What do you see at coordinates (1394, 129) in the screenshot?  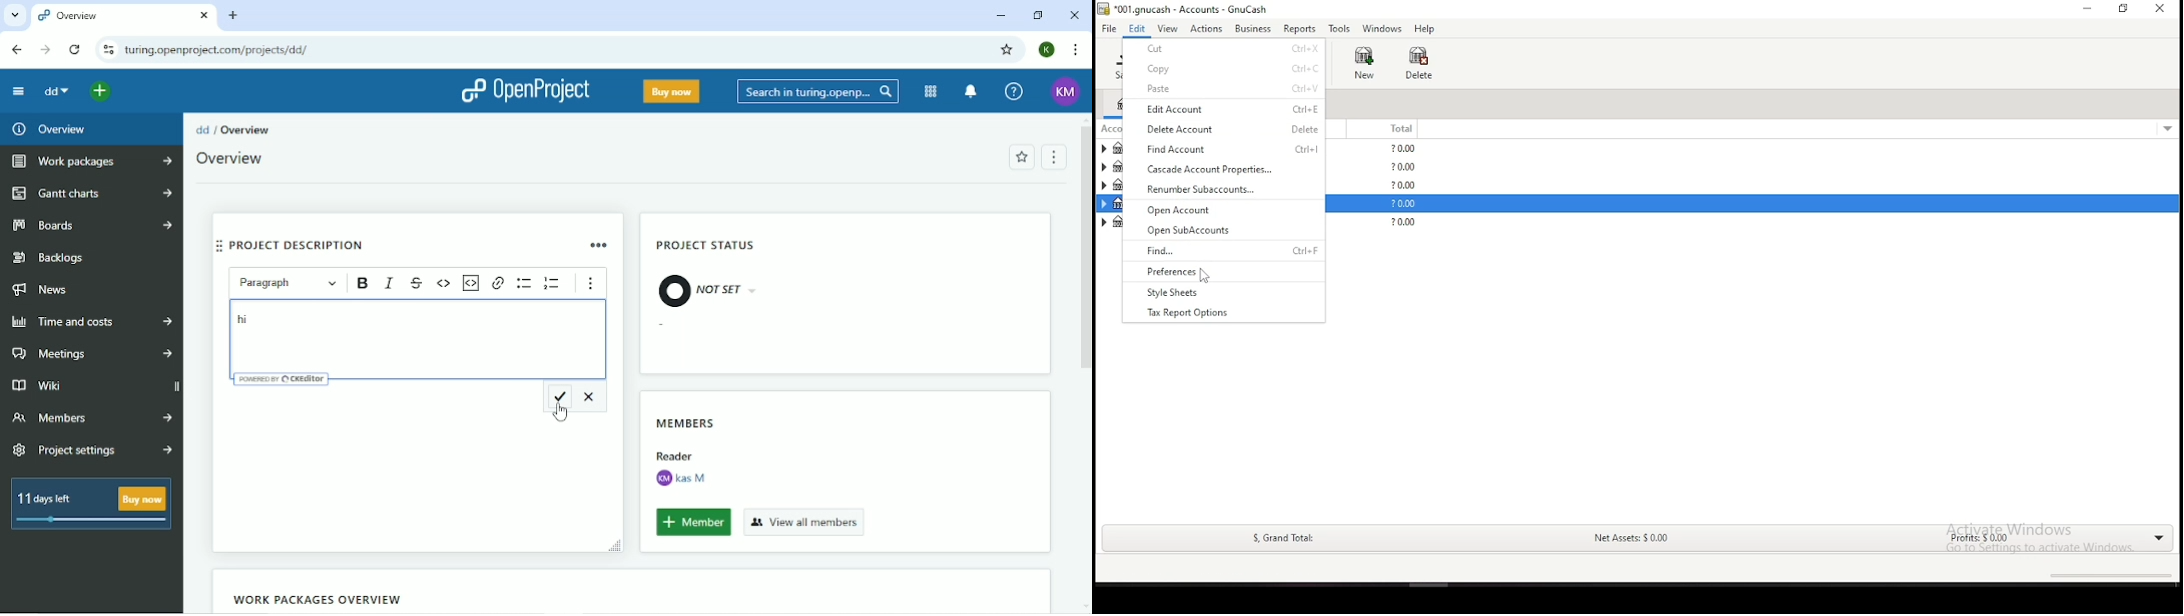 I see `total` at bounding box center [1394, 129].